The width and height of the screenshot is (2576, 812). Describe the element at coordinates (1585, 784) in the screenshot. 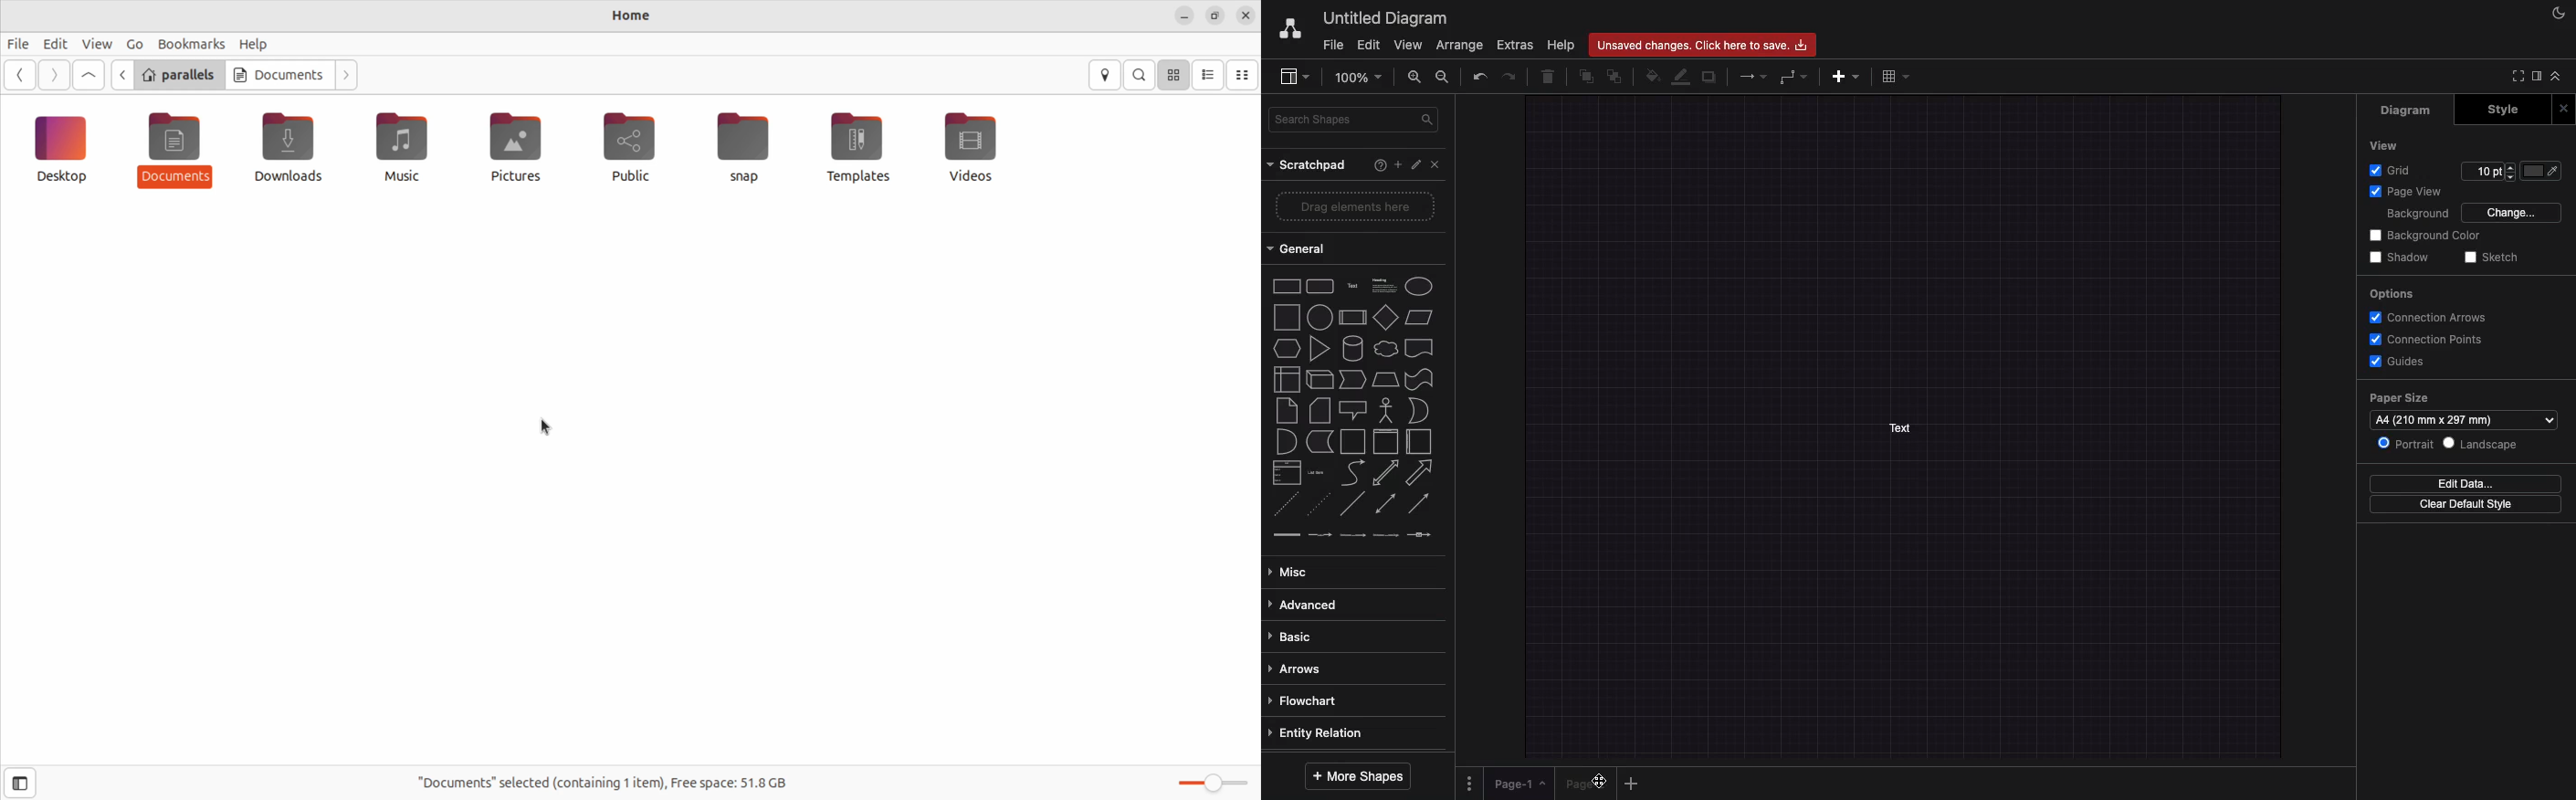

I see `Page 2` at that location.